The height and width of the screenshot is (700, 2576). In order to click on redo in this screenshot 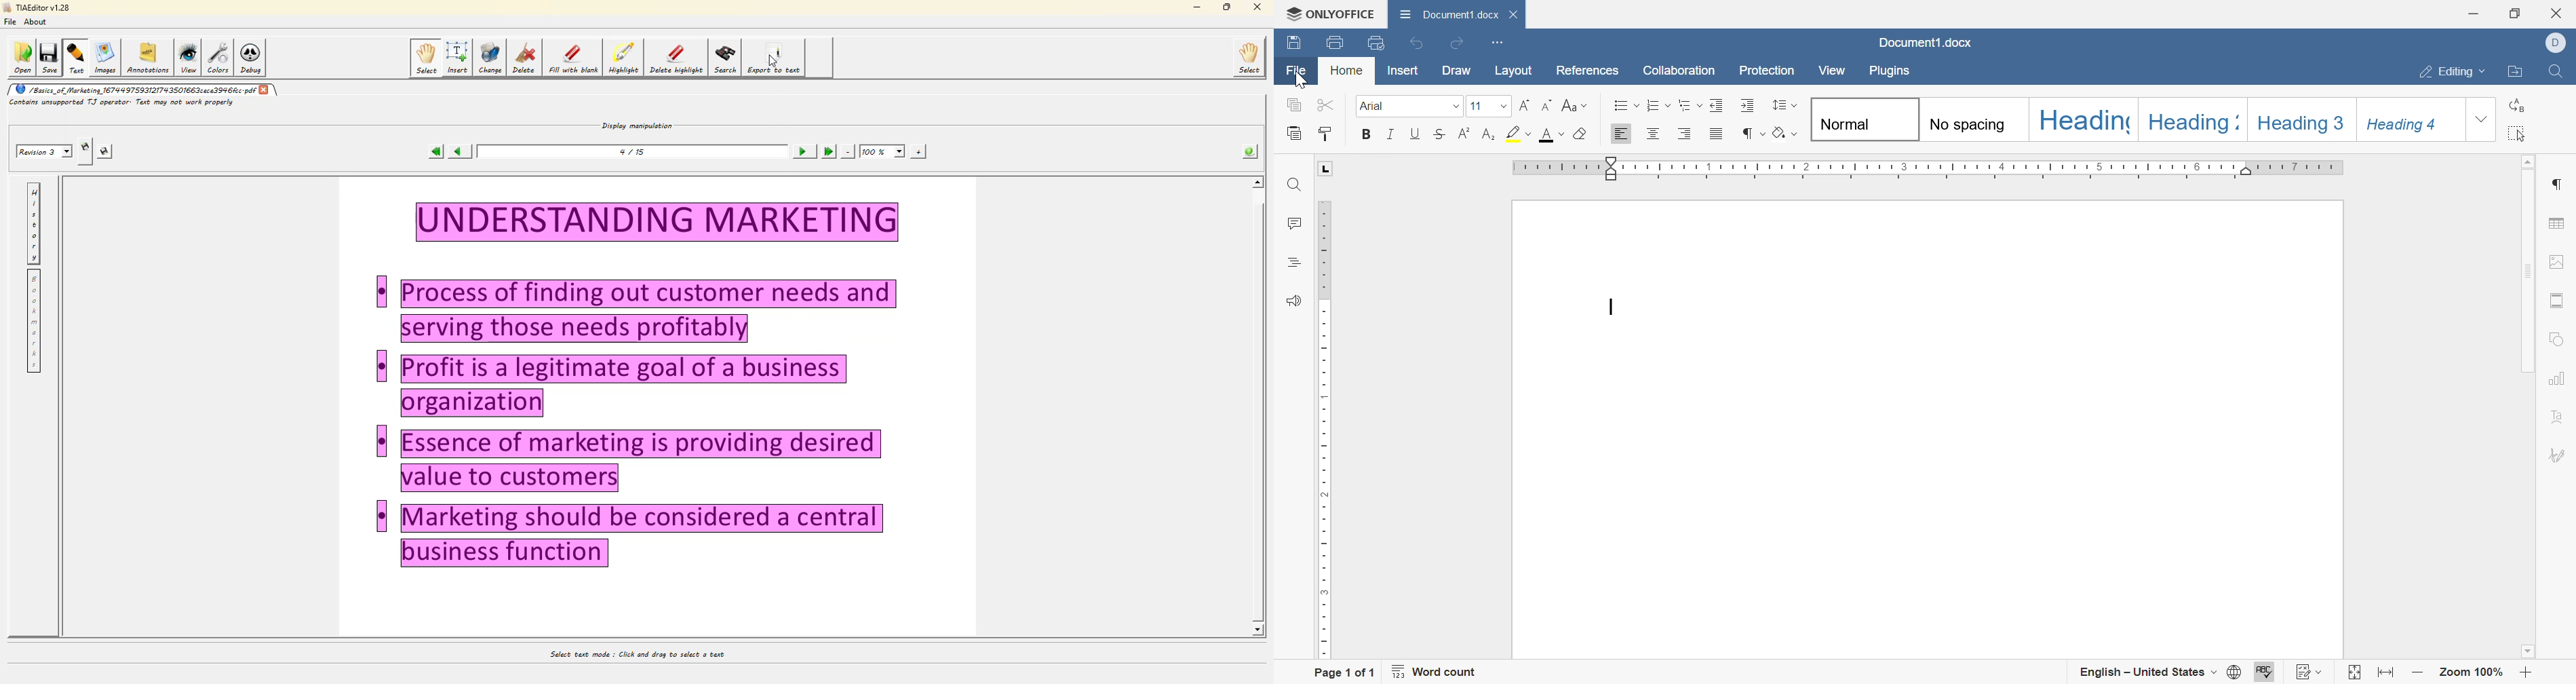, I will do `click(1457, 42)`.